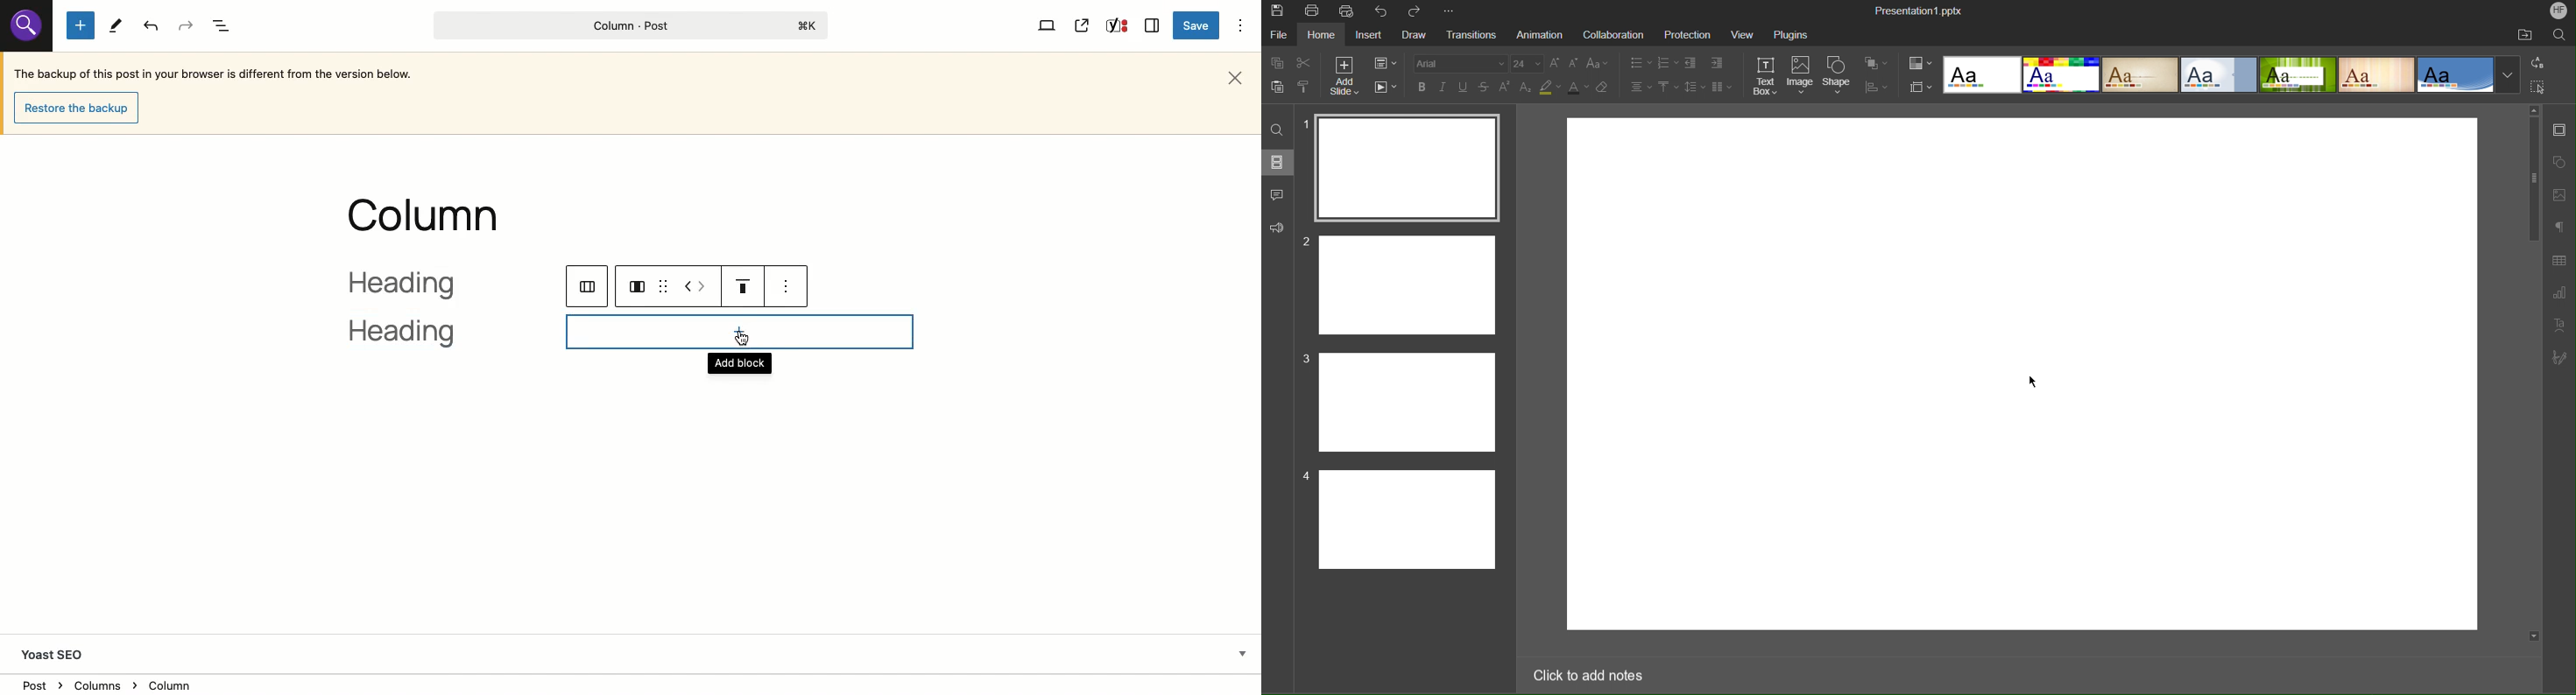  What do you see at coordinates (1242, 25) in the screenshot?
I see `Options` at bounding box center [1242, 25].